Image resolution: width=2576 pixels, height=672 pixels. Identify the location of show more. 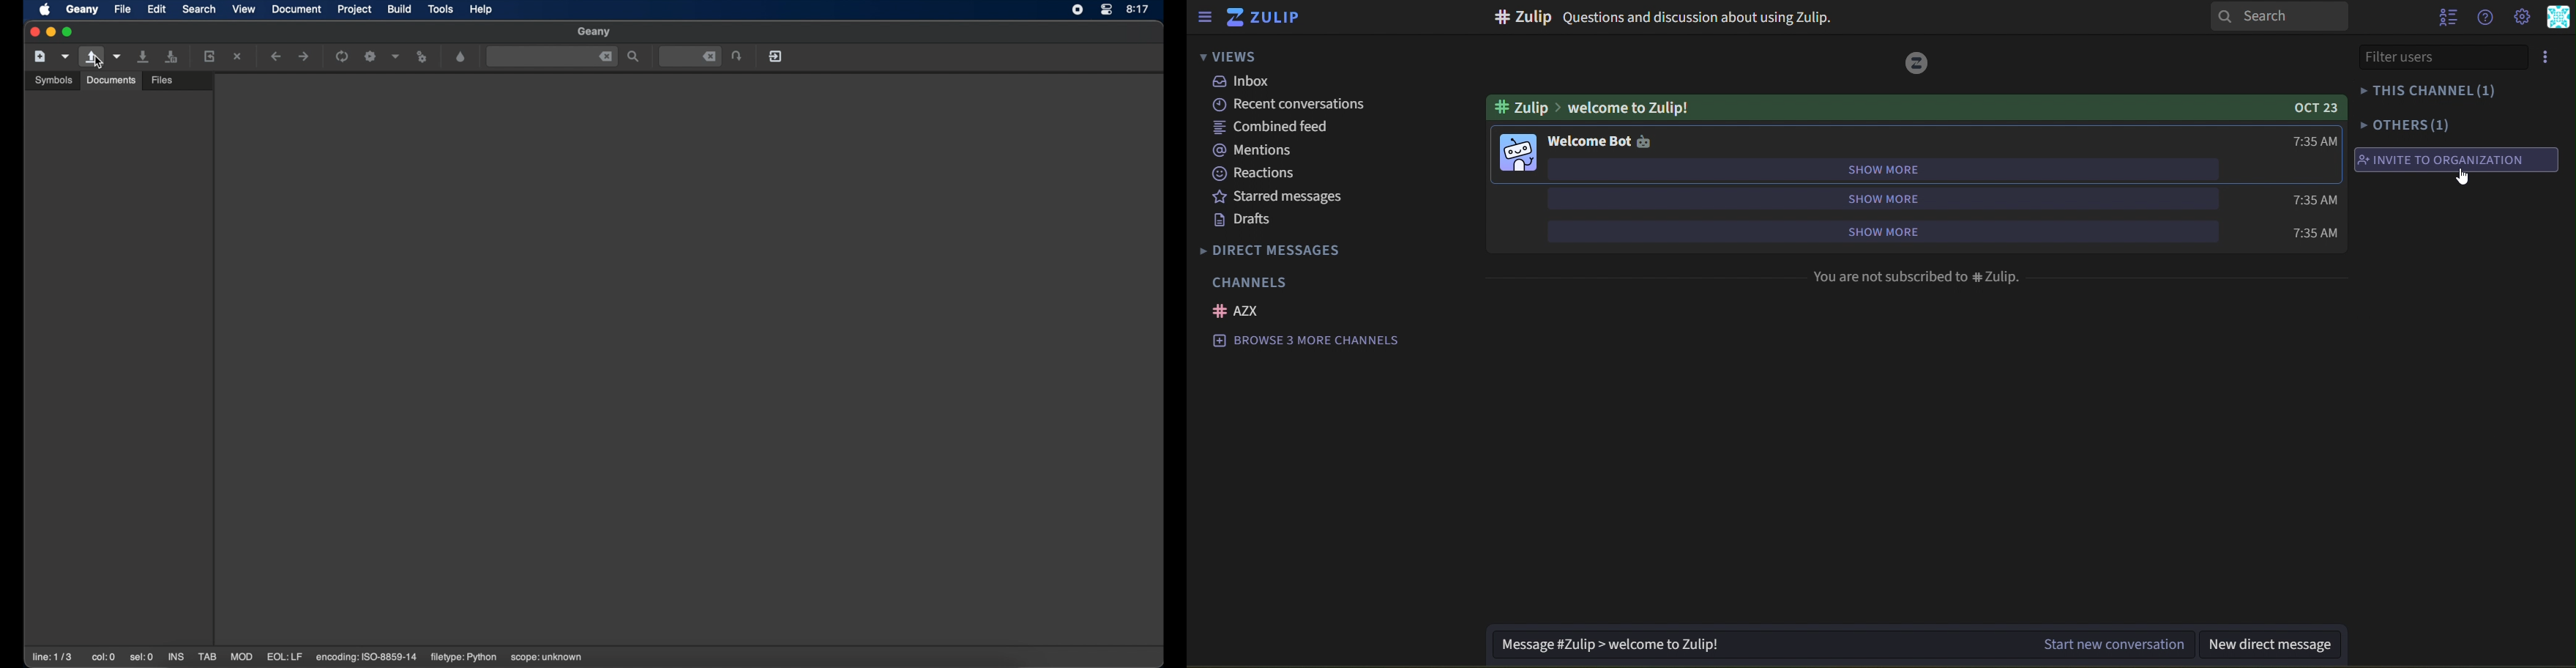
(1911, 230).